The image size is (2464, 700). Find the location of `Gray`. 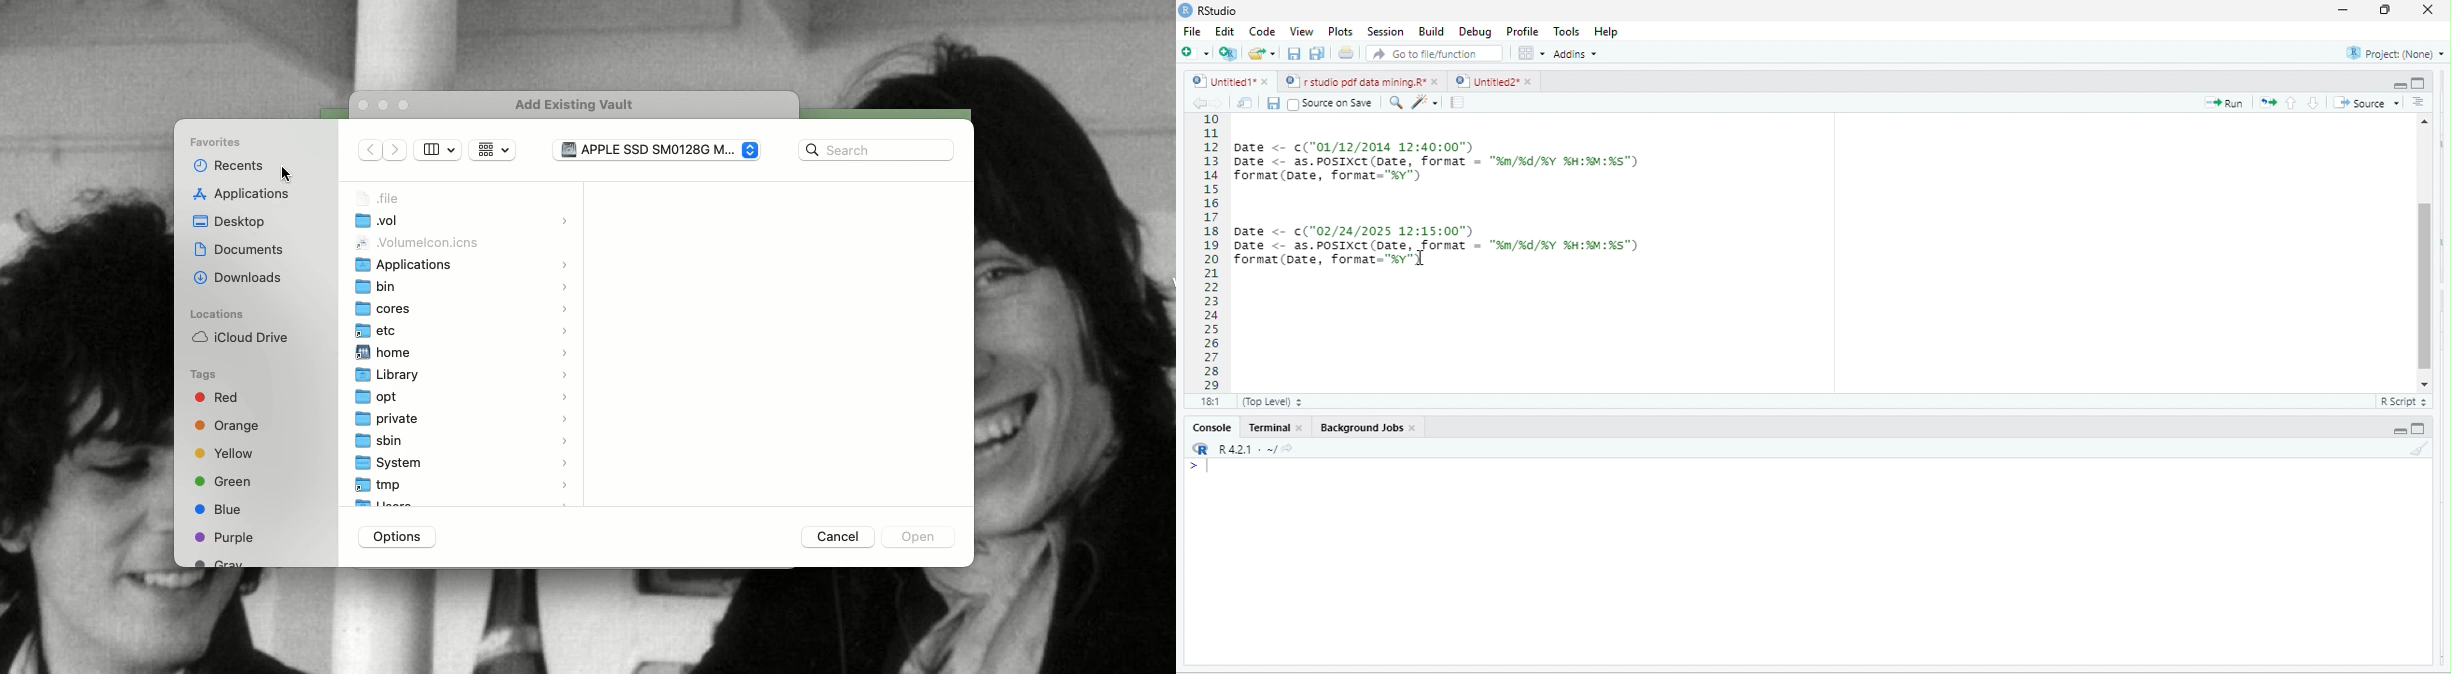

Gray is located at coordinates (221, 562).